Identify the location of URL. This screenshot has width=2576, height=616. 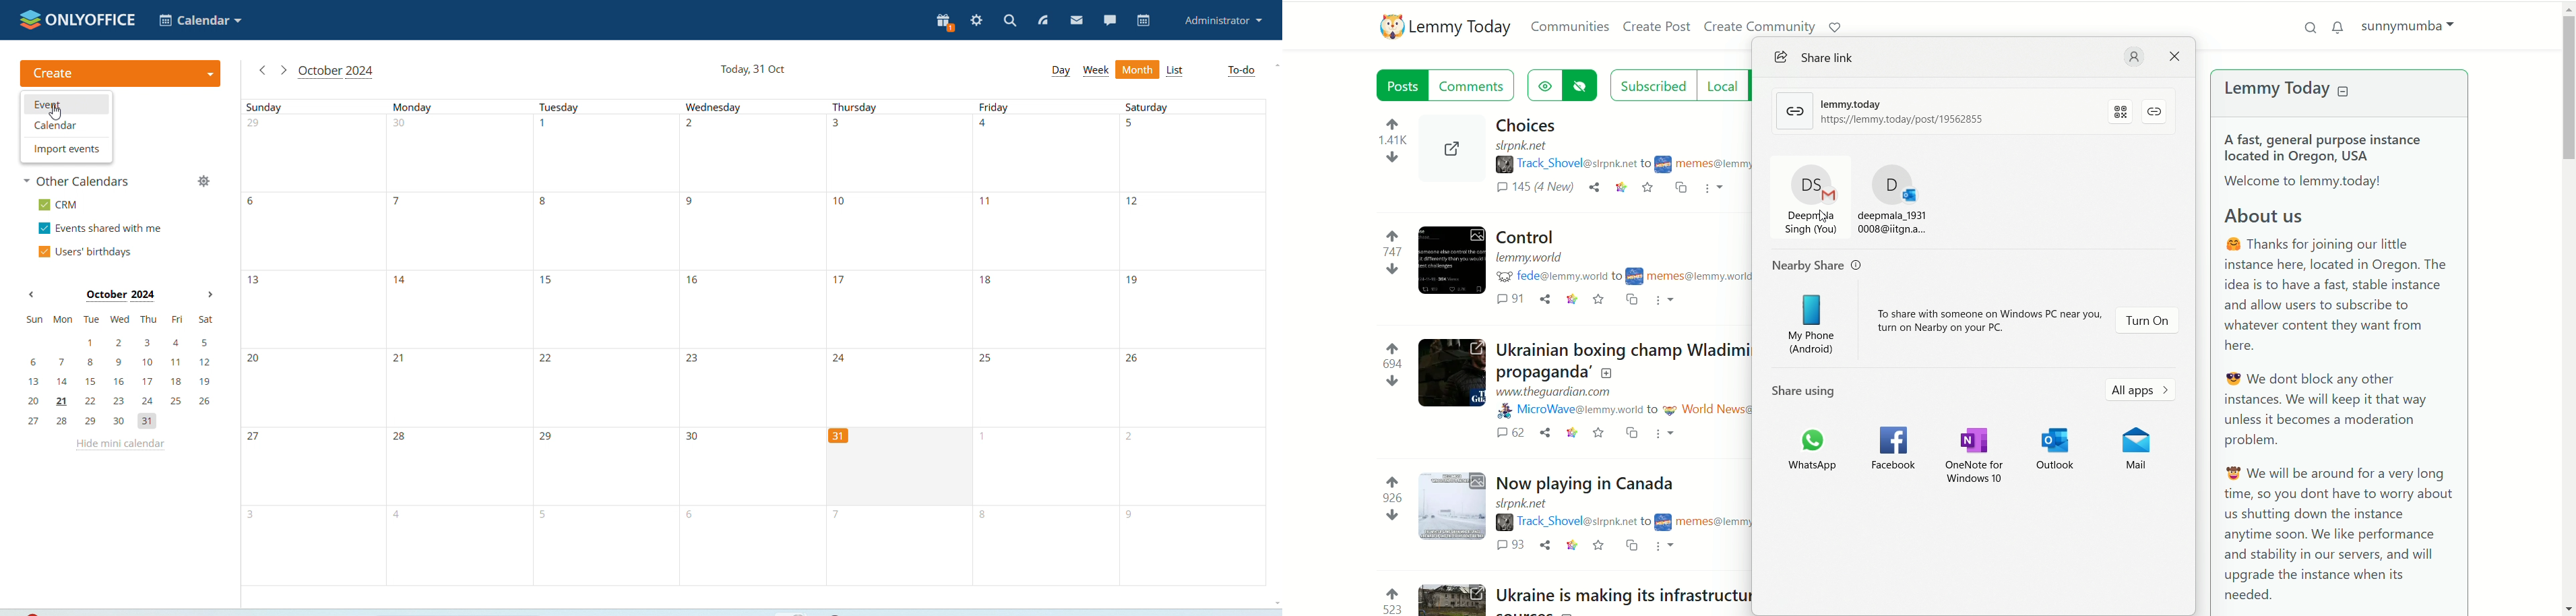
(1523, 145).